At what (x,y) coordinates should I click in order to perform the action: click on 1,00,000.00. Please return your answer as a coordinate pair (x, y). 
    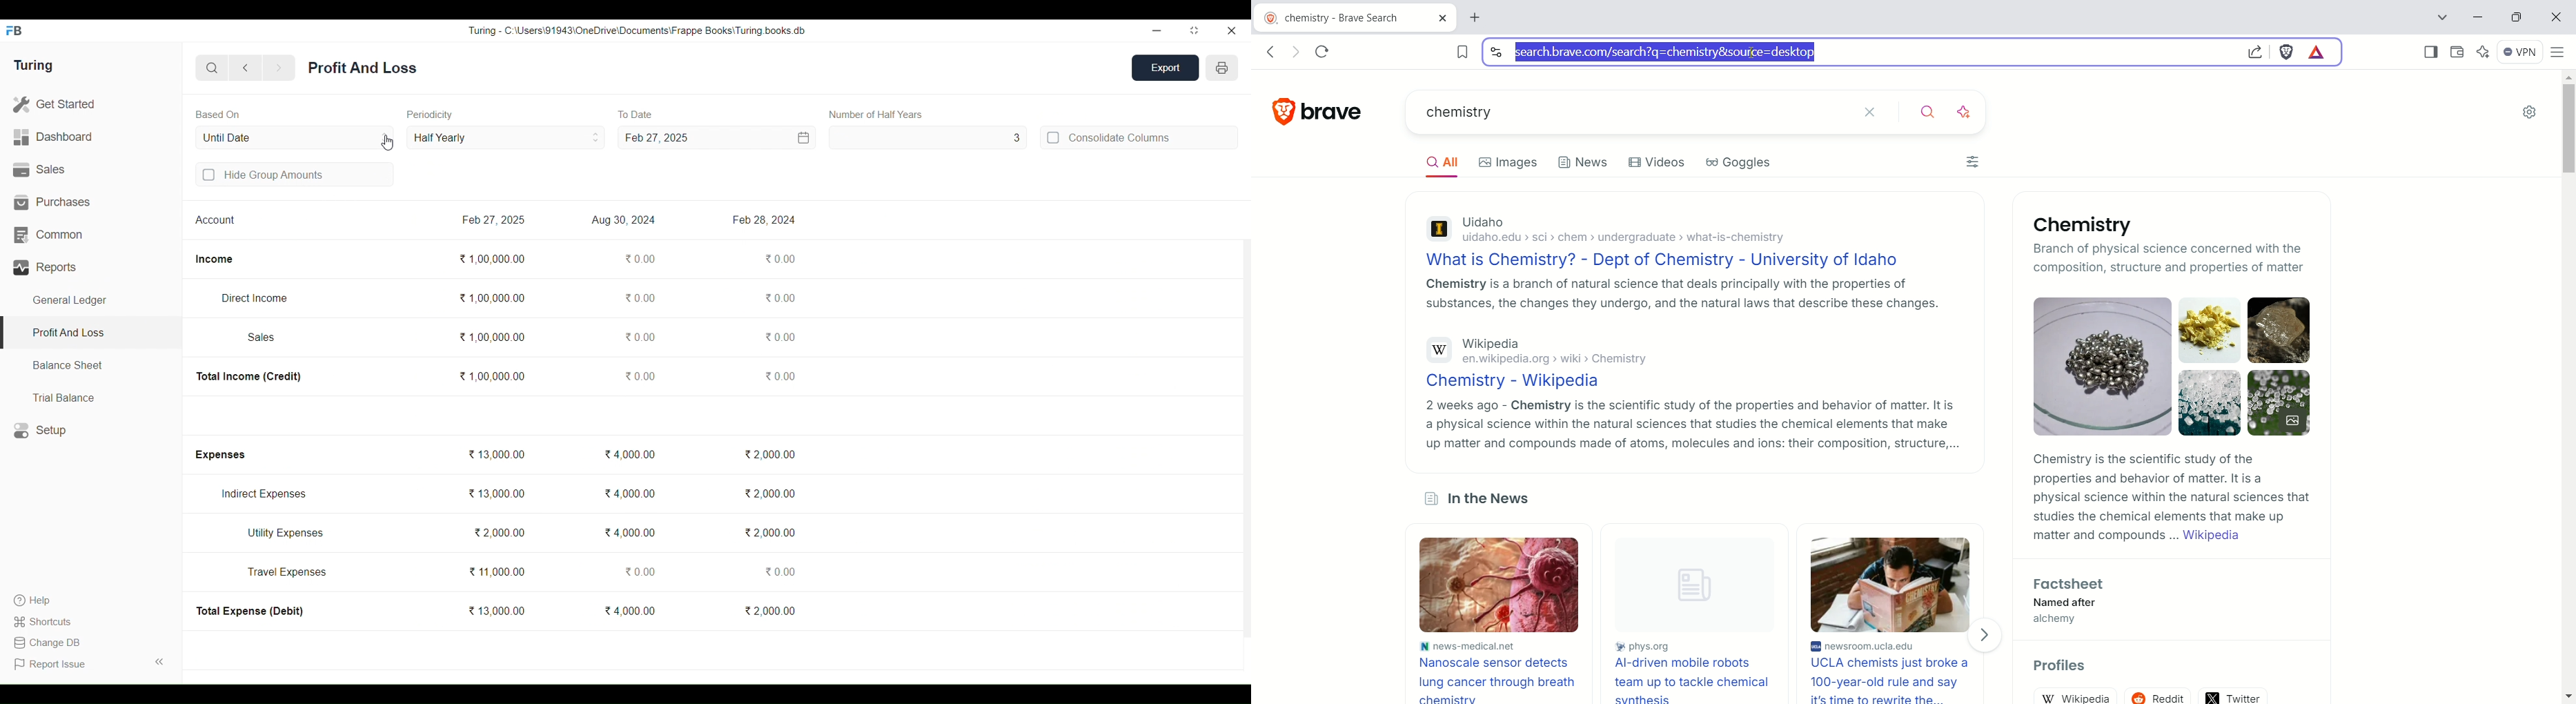
    Looking at the image, I should click on (491, 375).